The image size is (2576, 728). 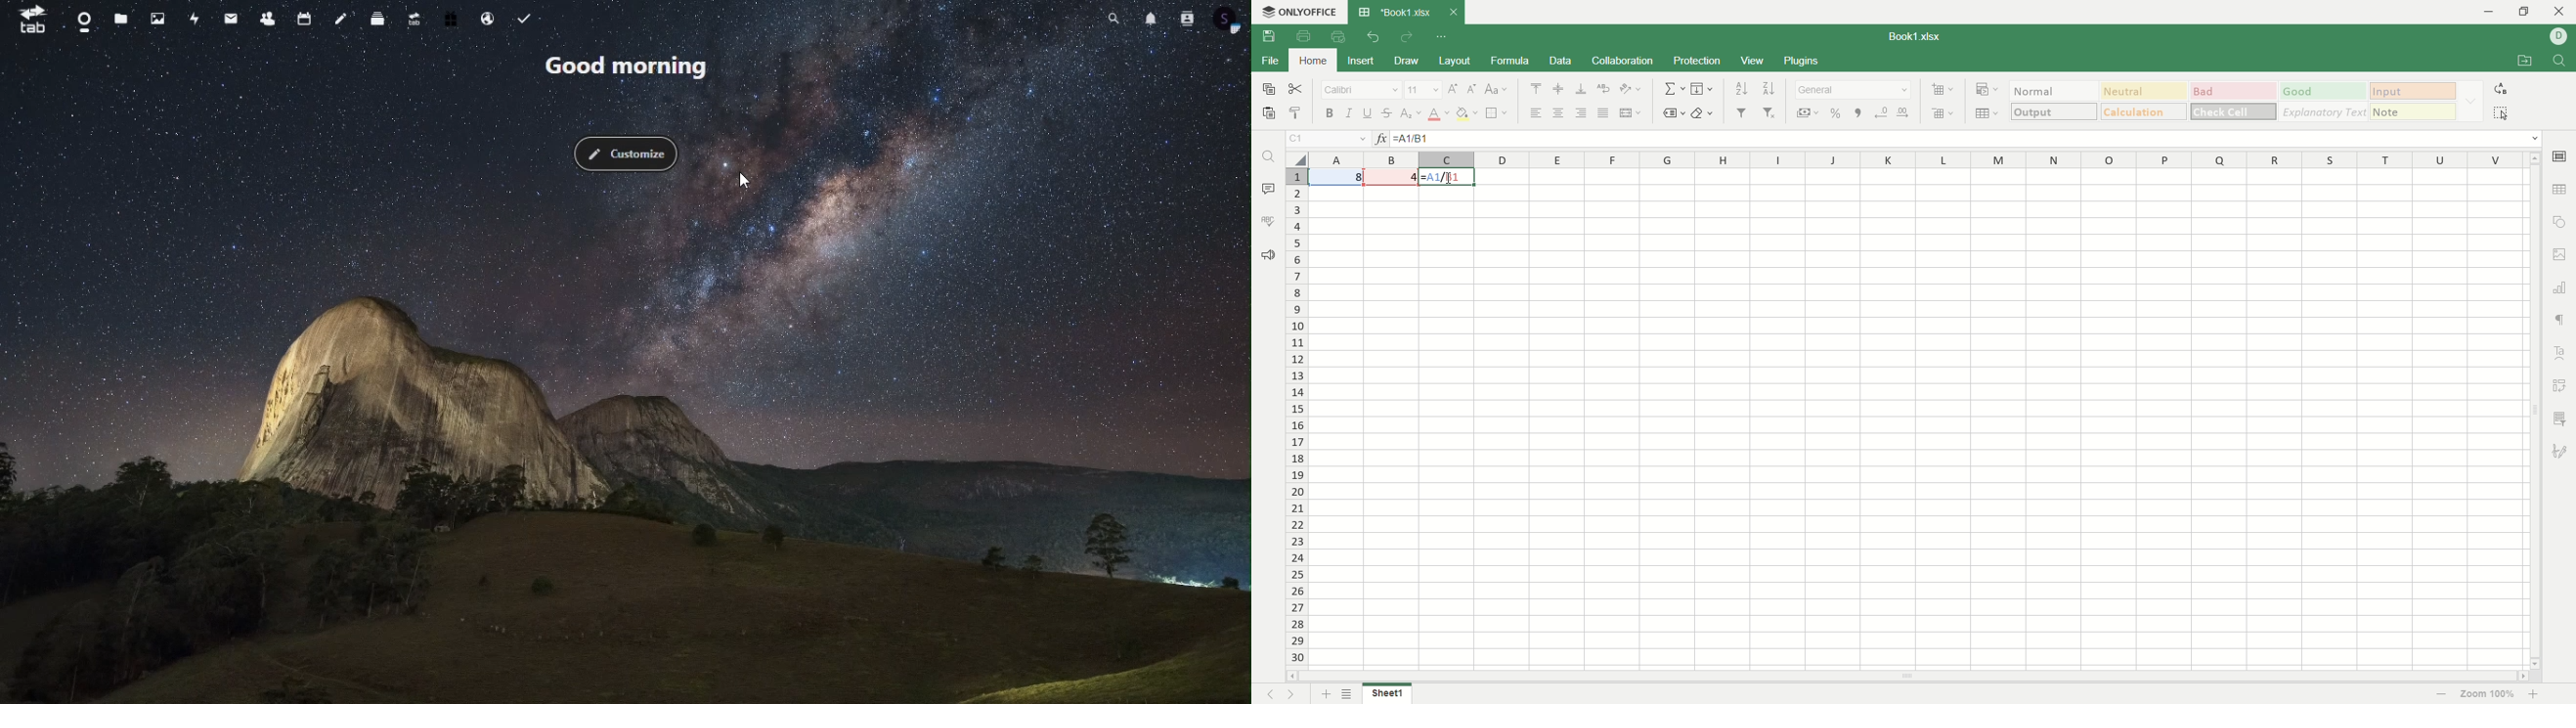 I want to click on currency format, so click(x=1806, y=113).